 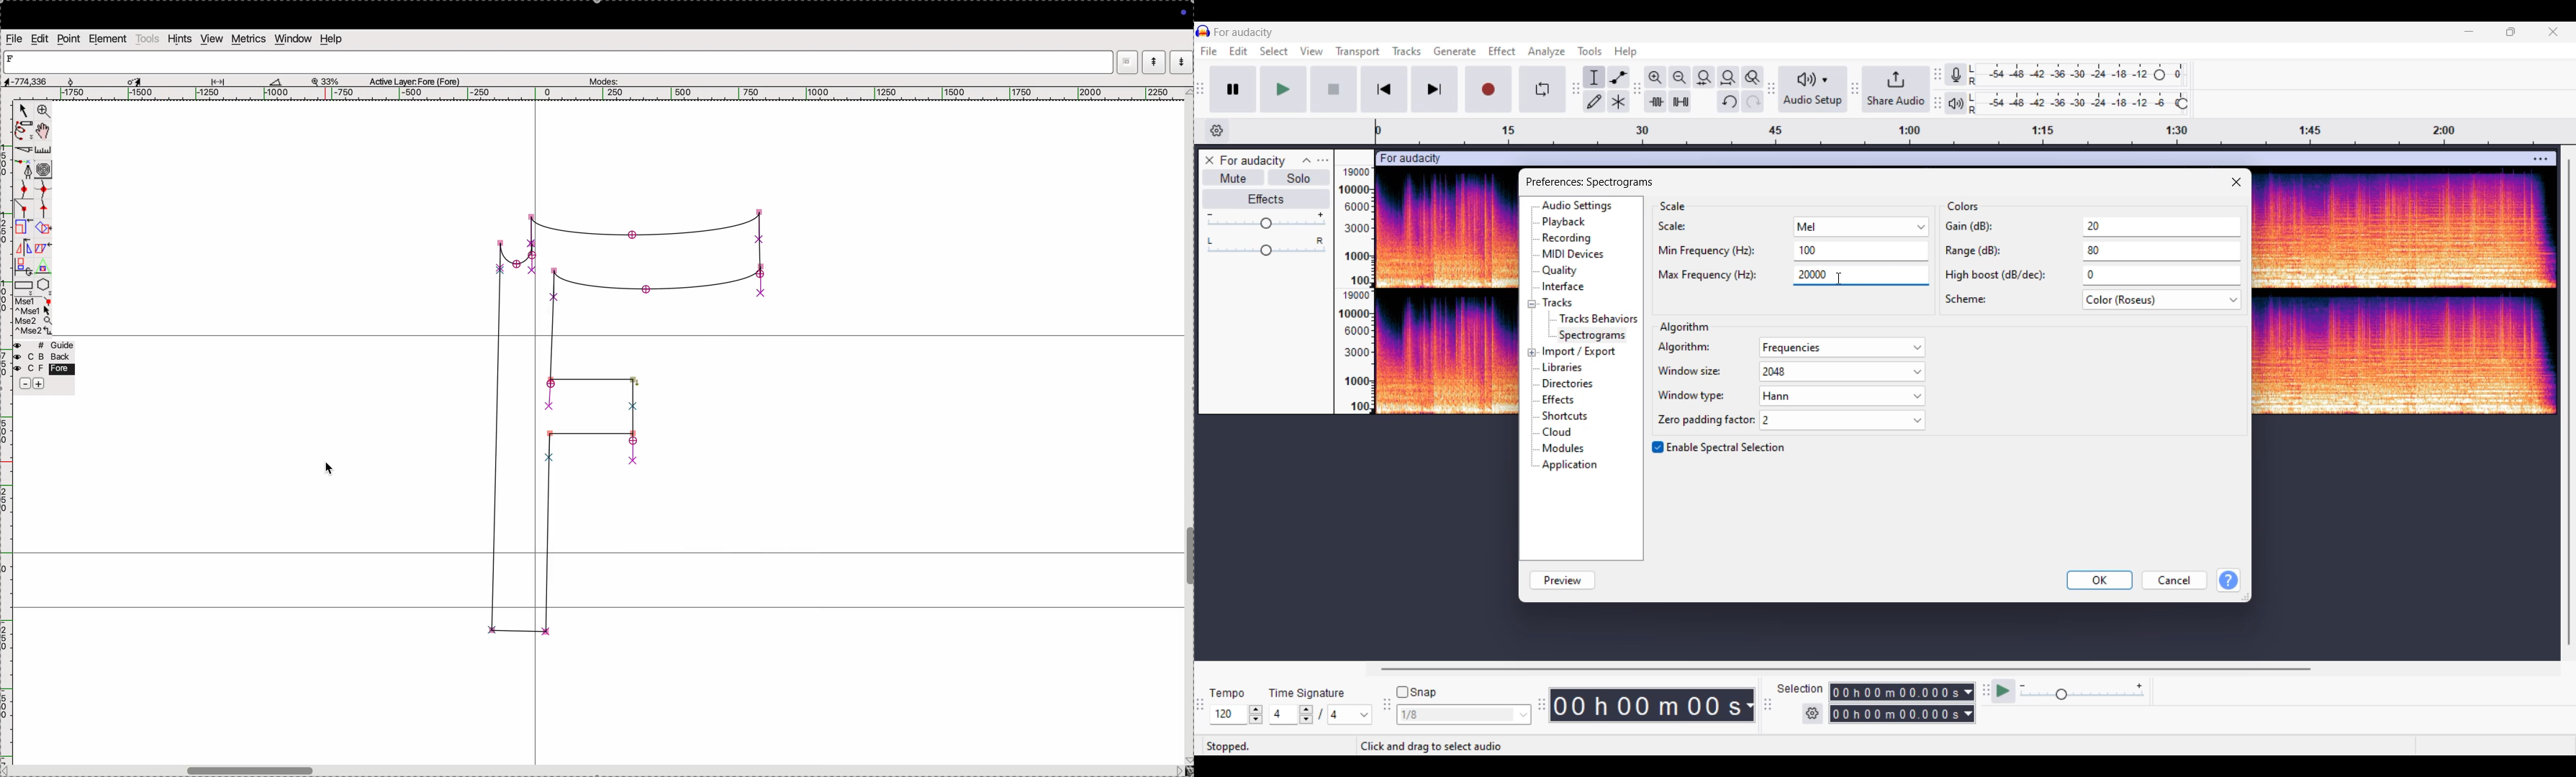 What do you see at coordinates (326, 80) in the screenshot?
I see `zoom perecent` at bounding box center [326, 80].